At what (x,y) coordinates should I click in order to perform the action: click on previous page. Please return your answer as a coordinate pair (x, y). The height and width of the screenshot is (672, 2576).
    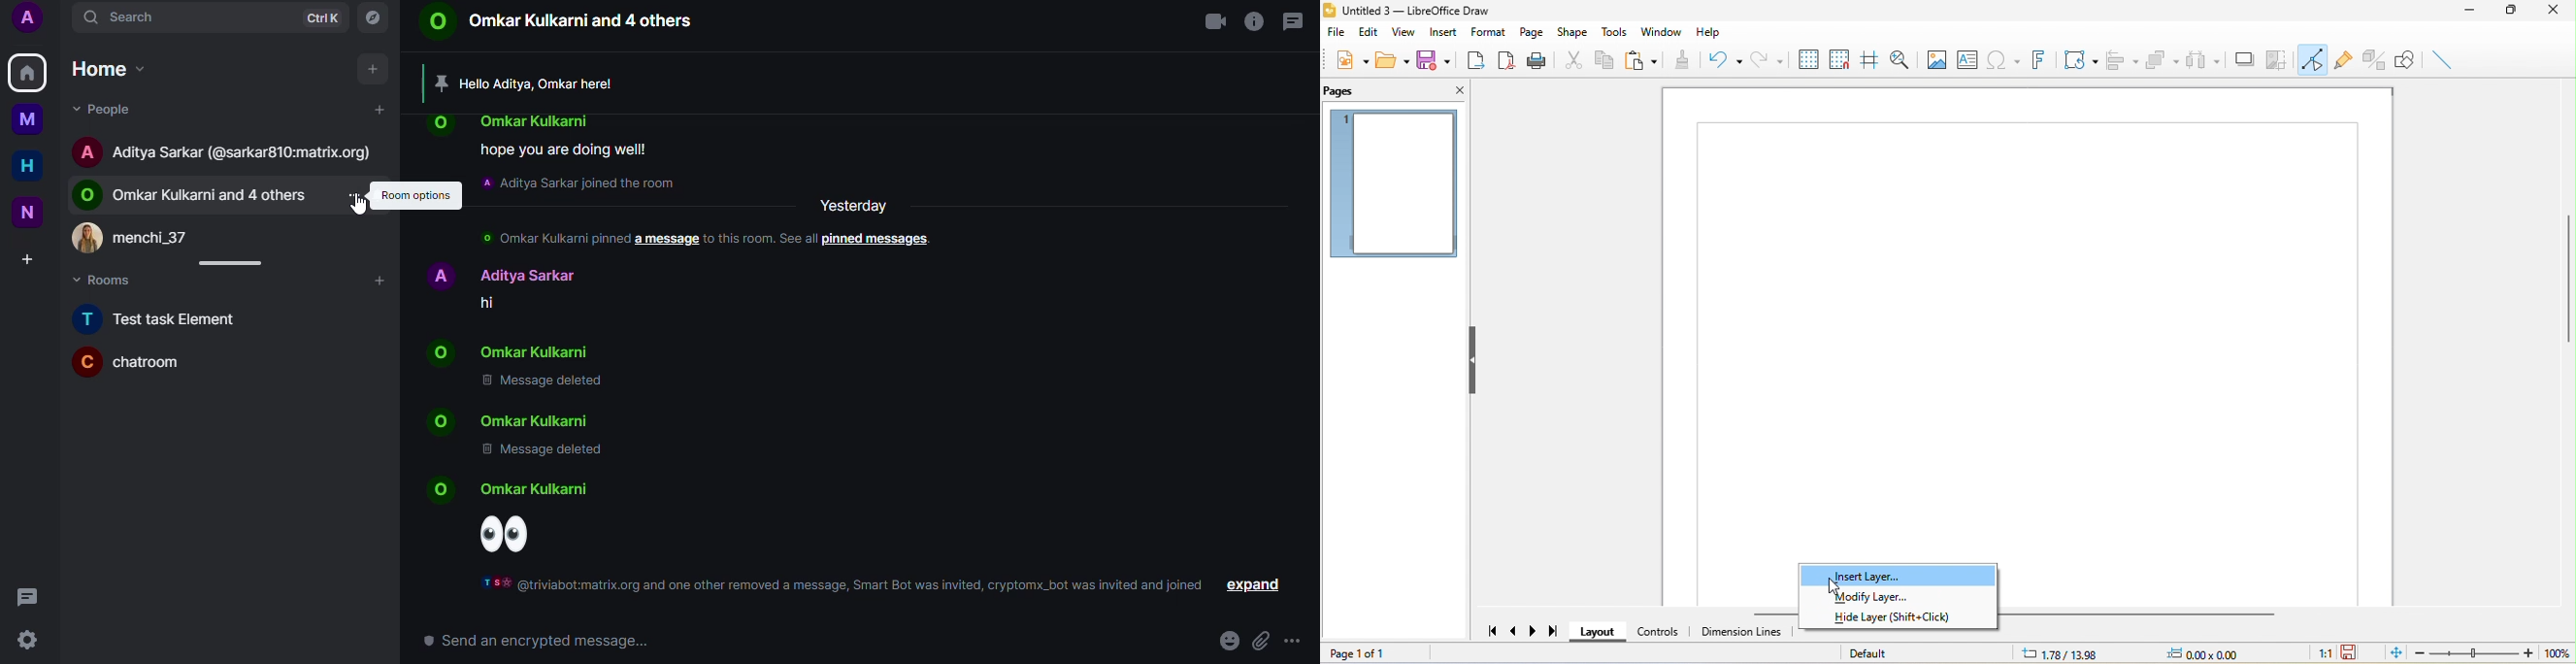
    Looking at the image, I should click on (1514, 633).